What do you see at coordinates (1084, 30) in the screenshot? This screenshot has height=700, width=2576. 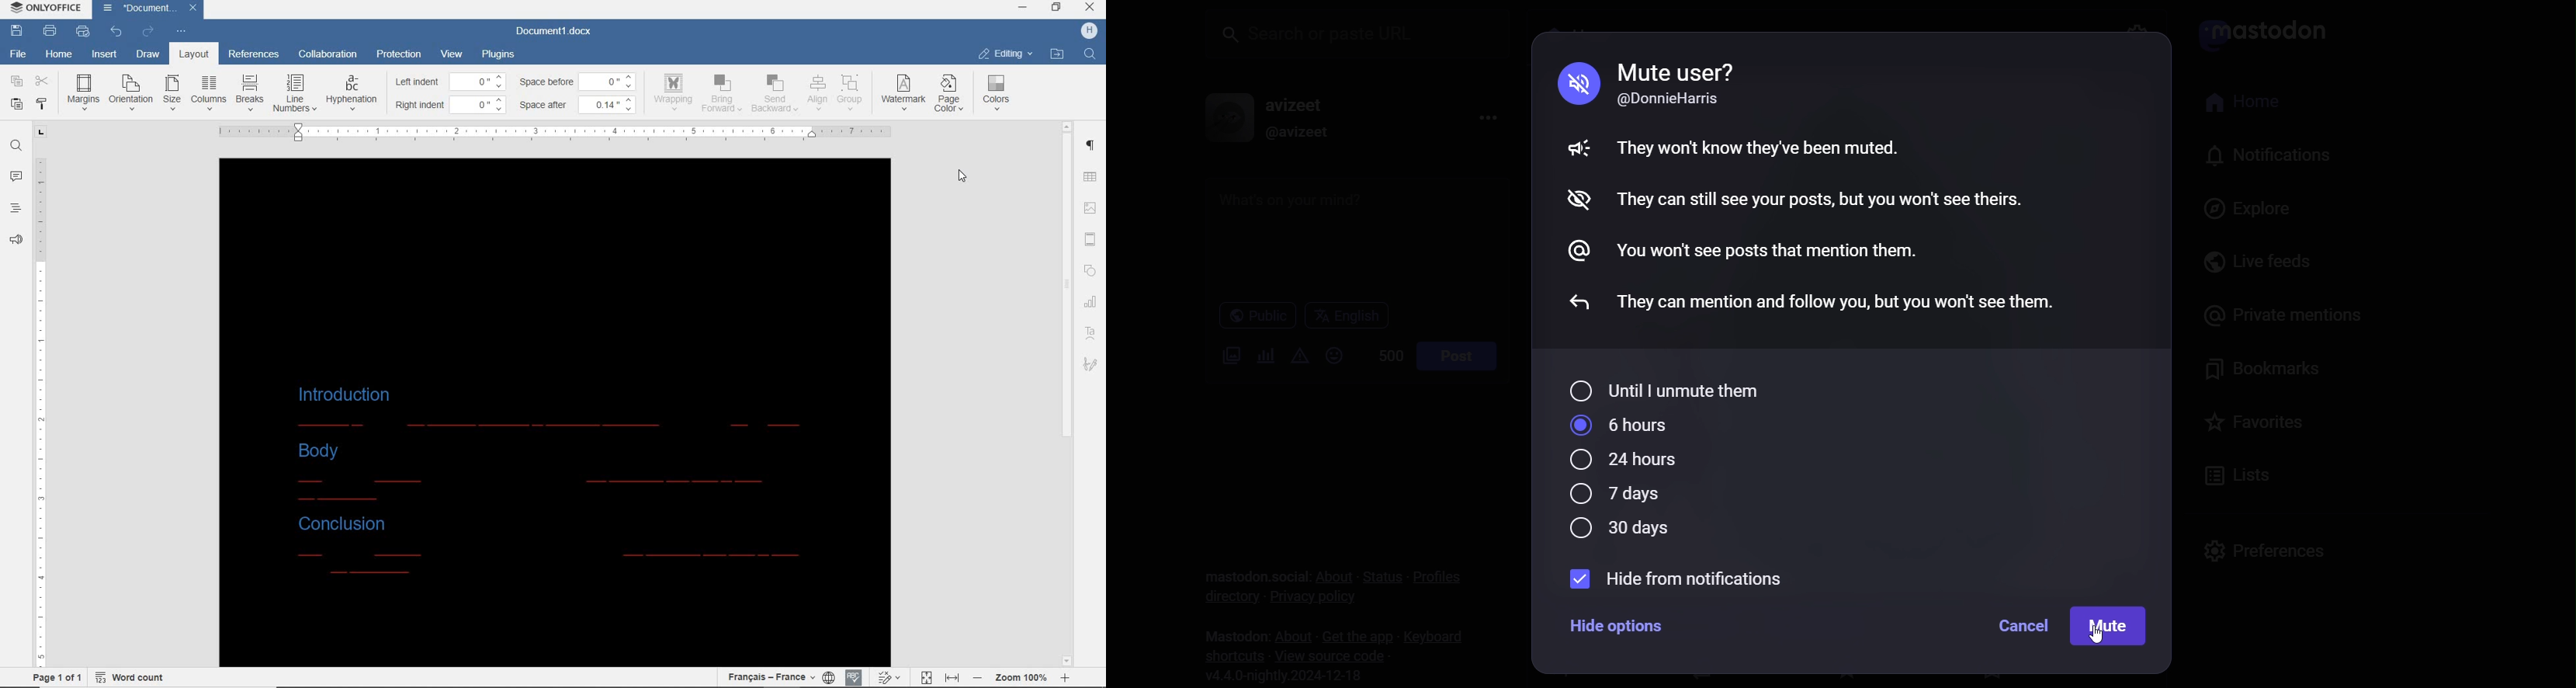 I see `profile` at bounding box center [1084, 30].